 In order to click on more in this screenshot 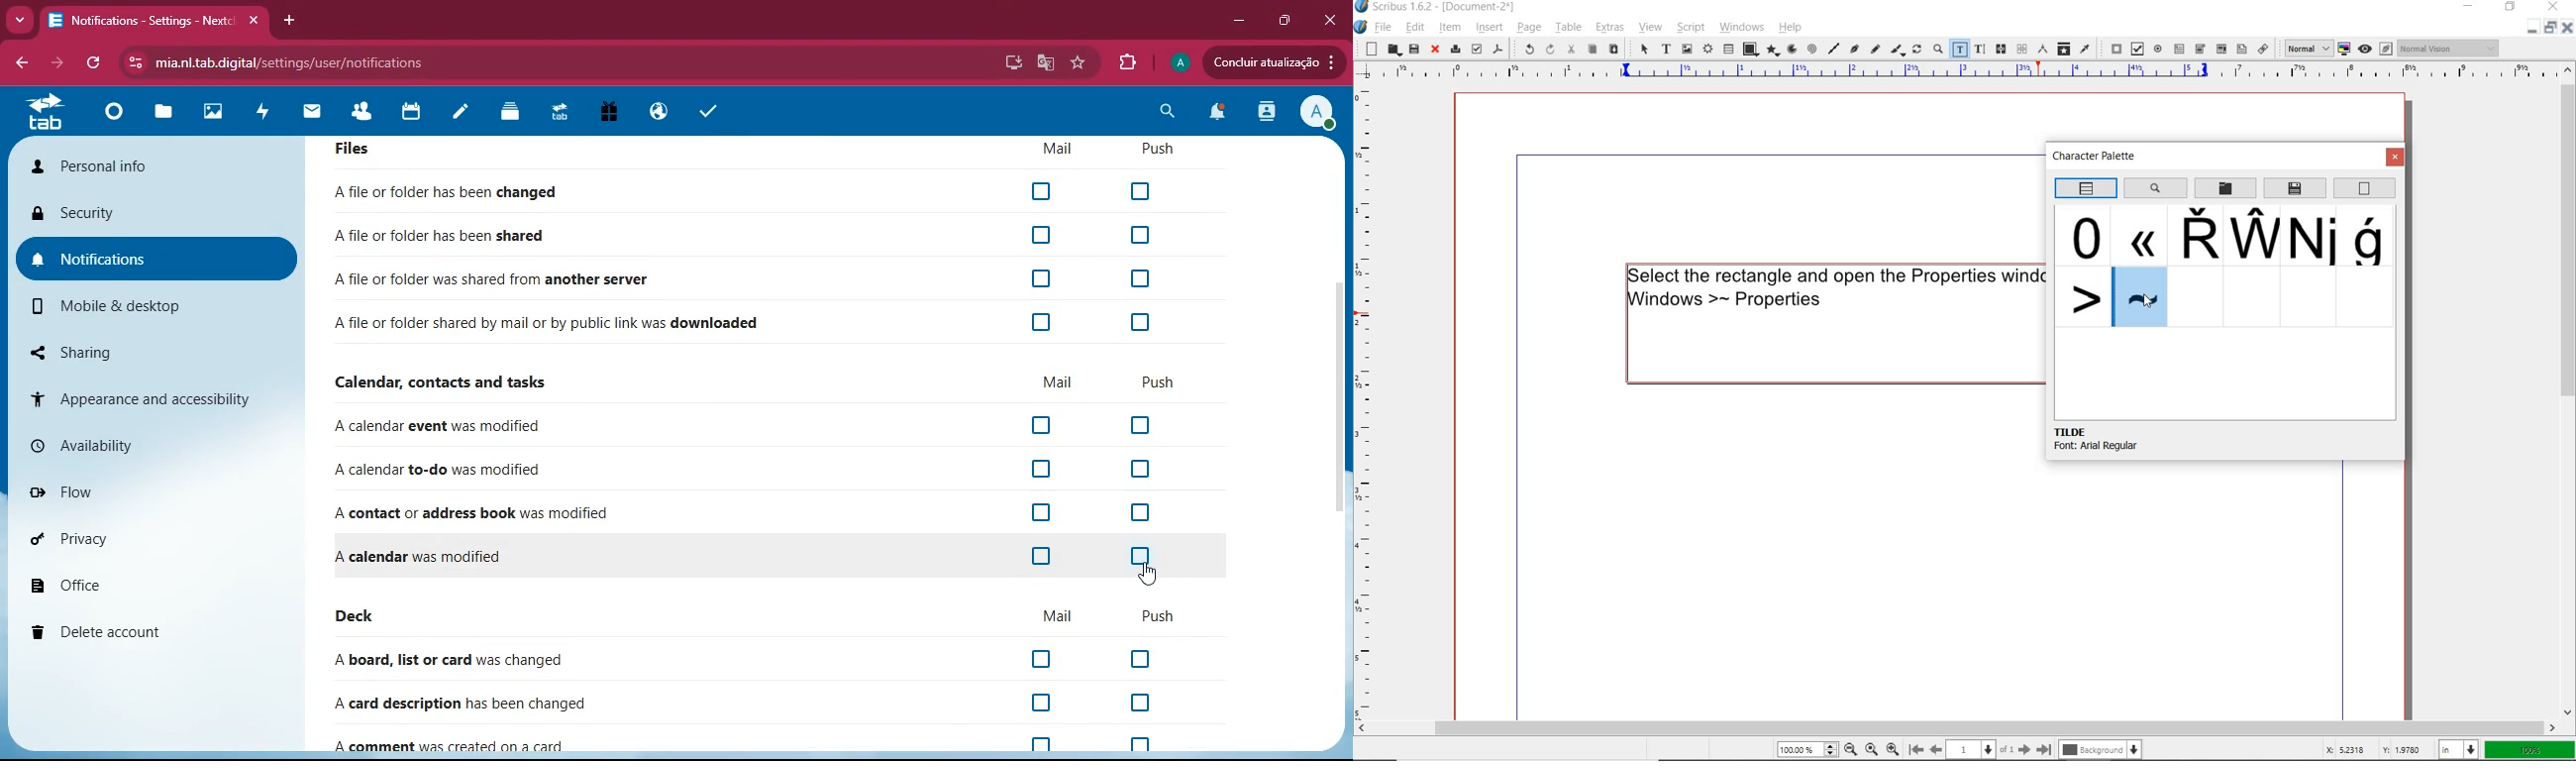, I will do `click(20, 19)`.